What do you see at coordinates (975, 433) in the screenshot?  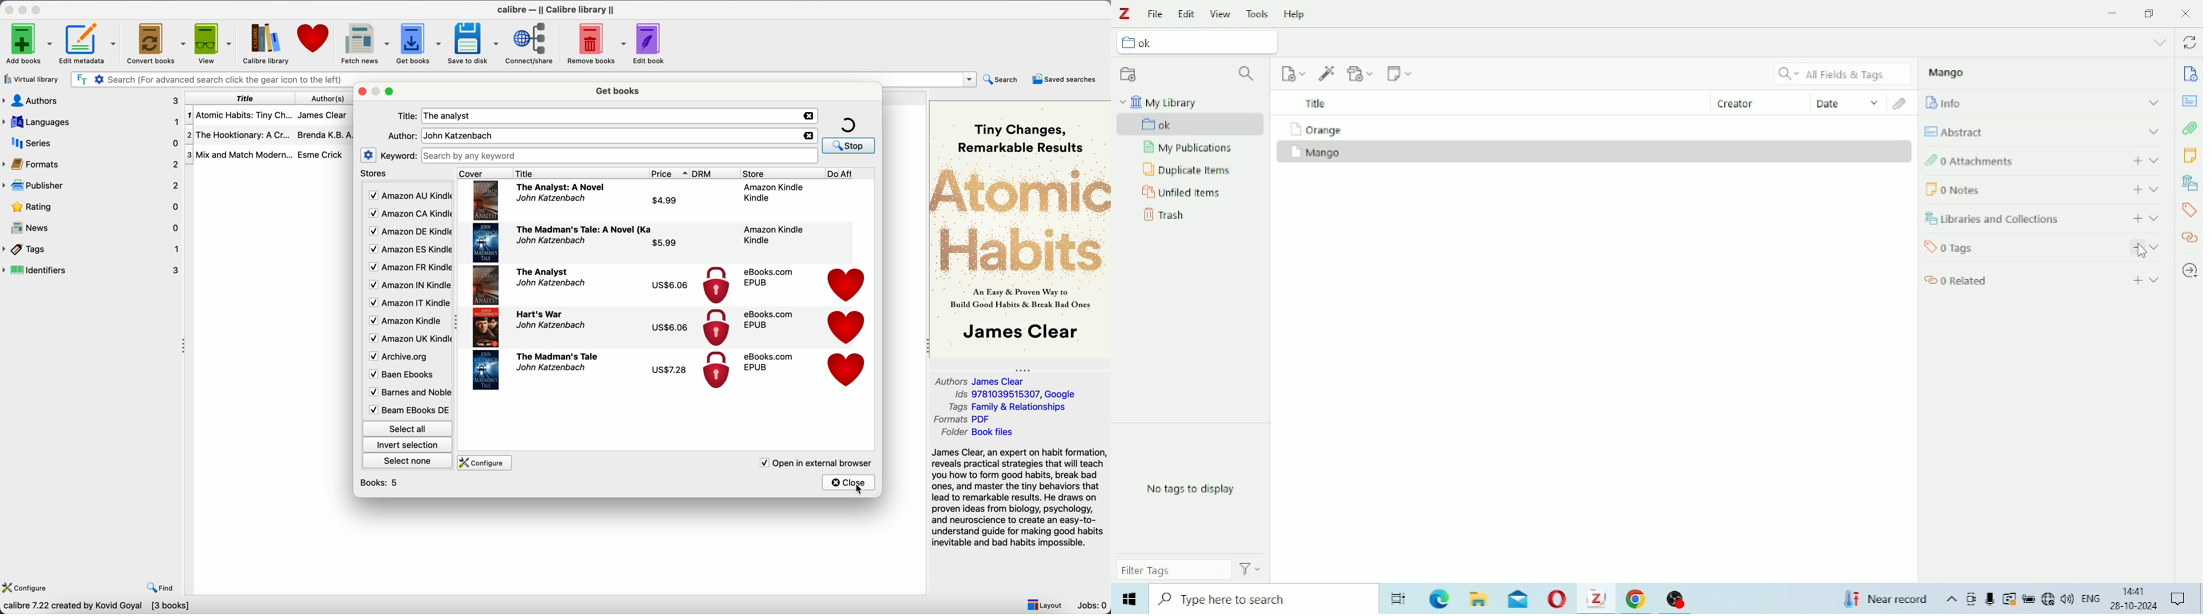 I see `Folder Book files` at bounding box center [975, 433].